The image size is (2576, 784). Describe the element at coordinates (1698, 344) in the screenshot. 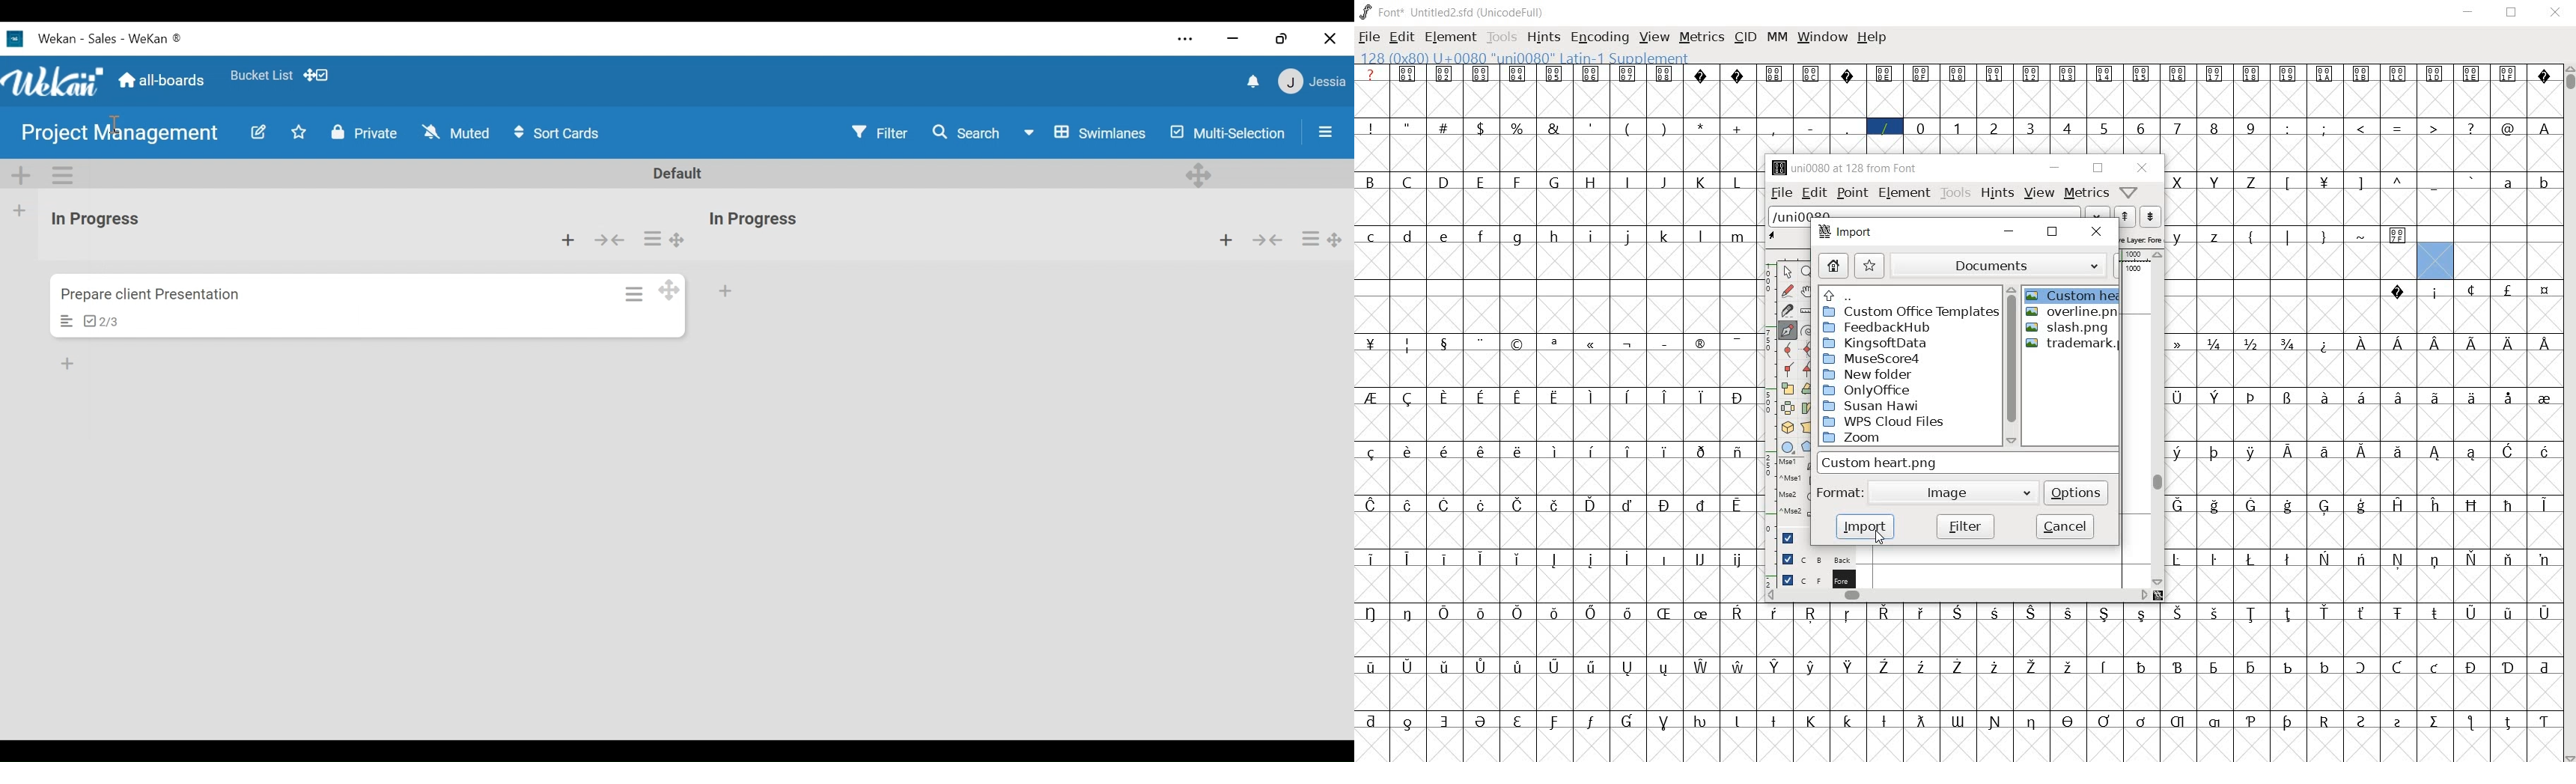

I see `glyph` at that location.